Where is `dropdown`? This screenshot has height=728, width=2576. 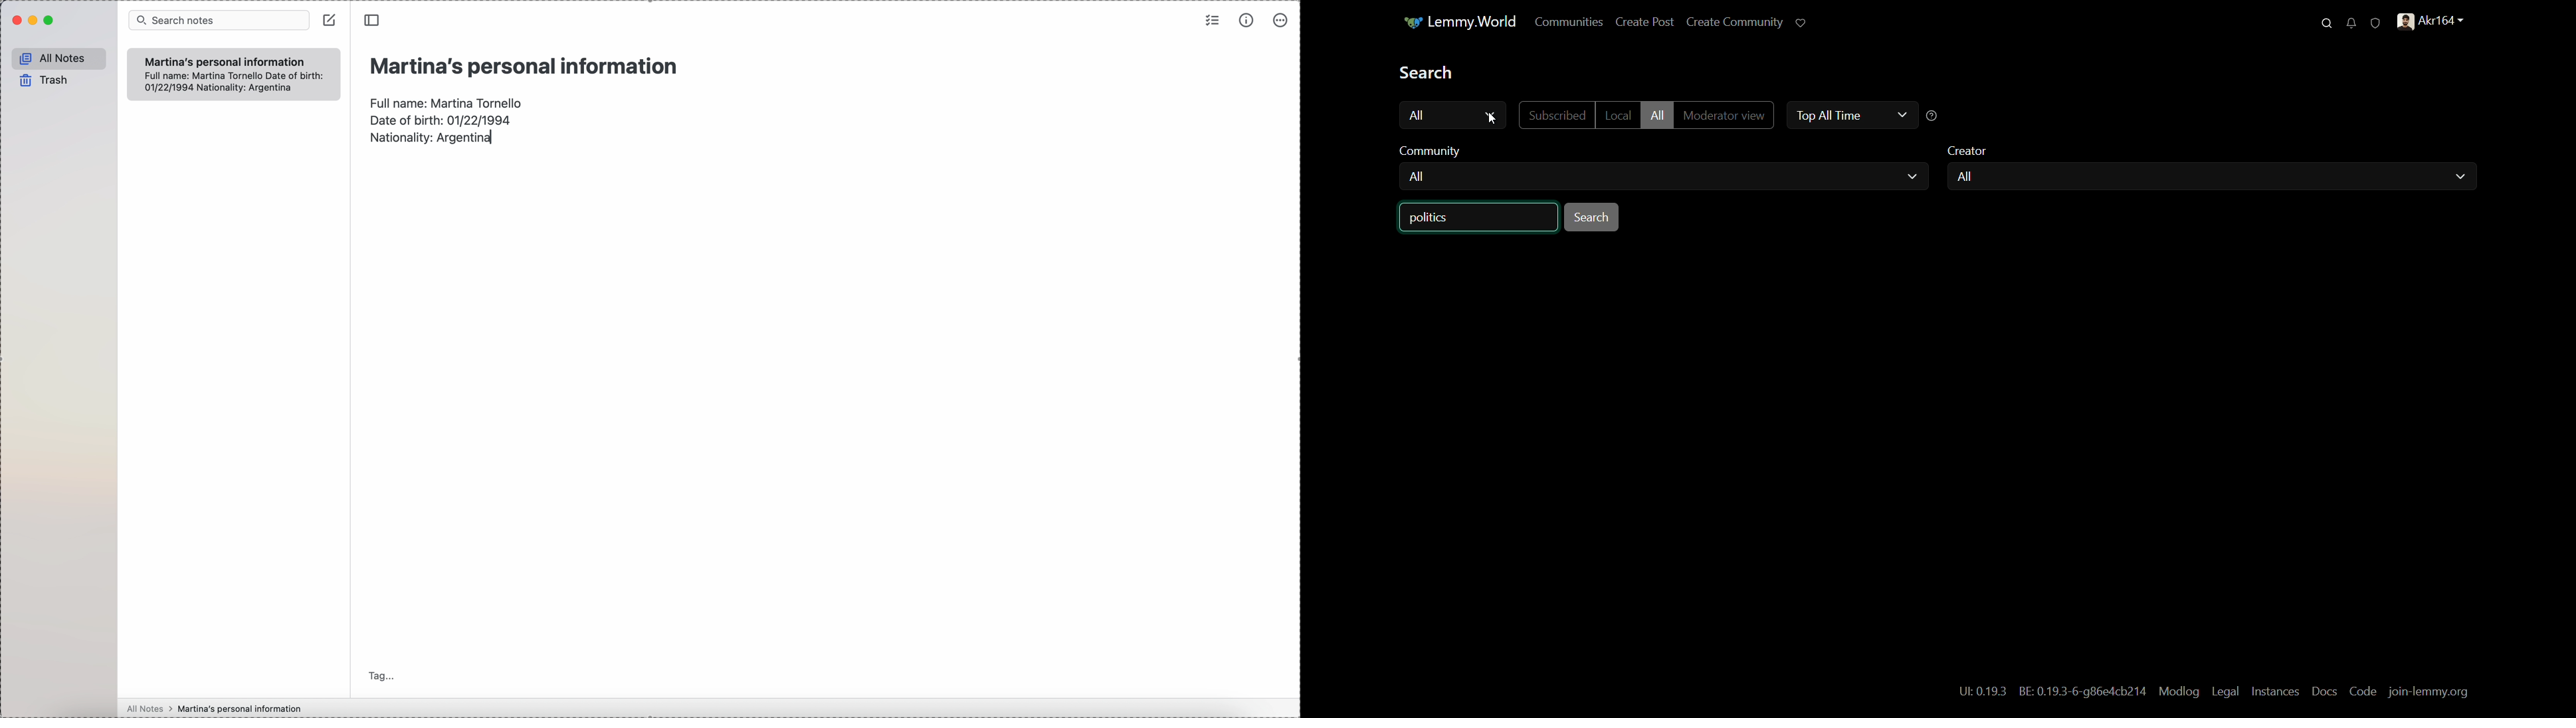 dropdown is located at coordinates (1901, 114).